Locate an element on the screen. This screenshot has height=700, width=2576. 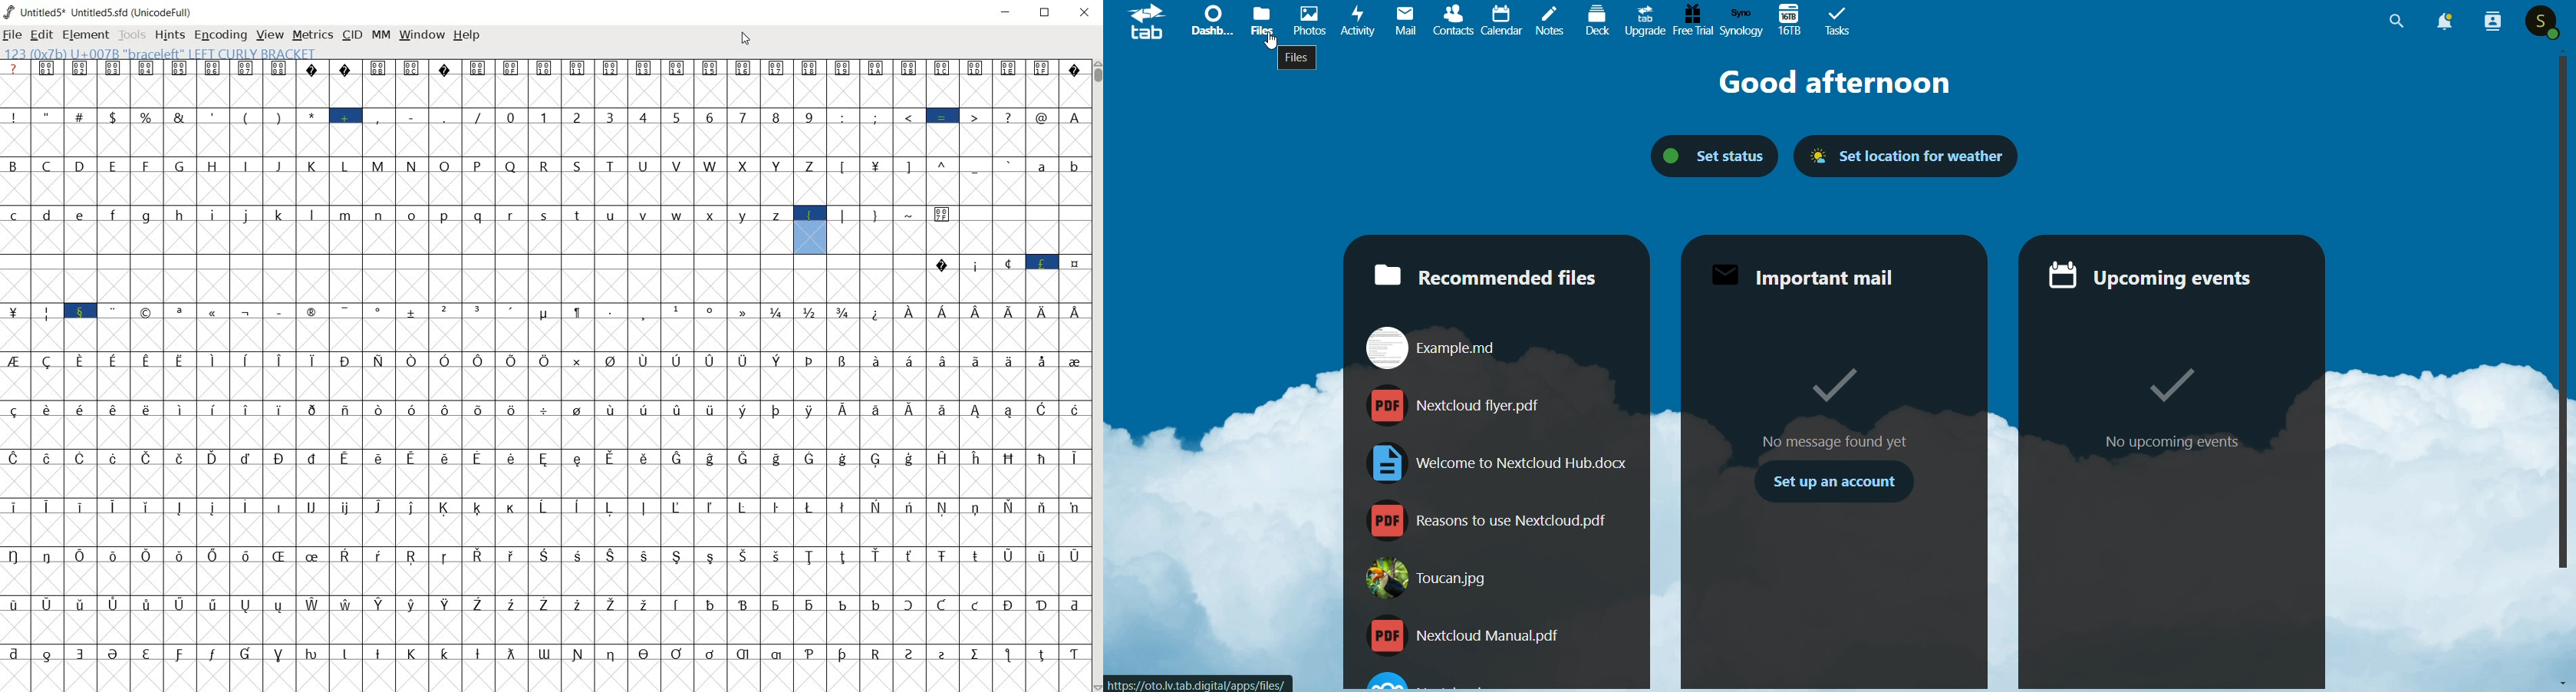
synology is located at coordinates (1741, 21).